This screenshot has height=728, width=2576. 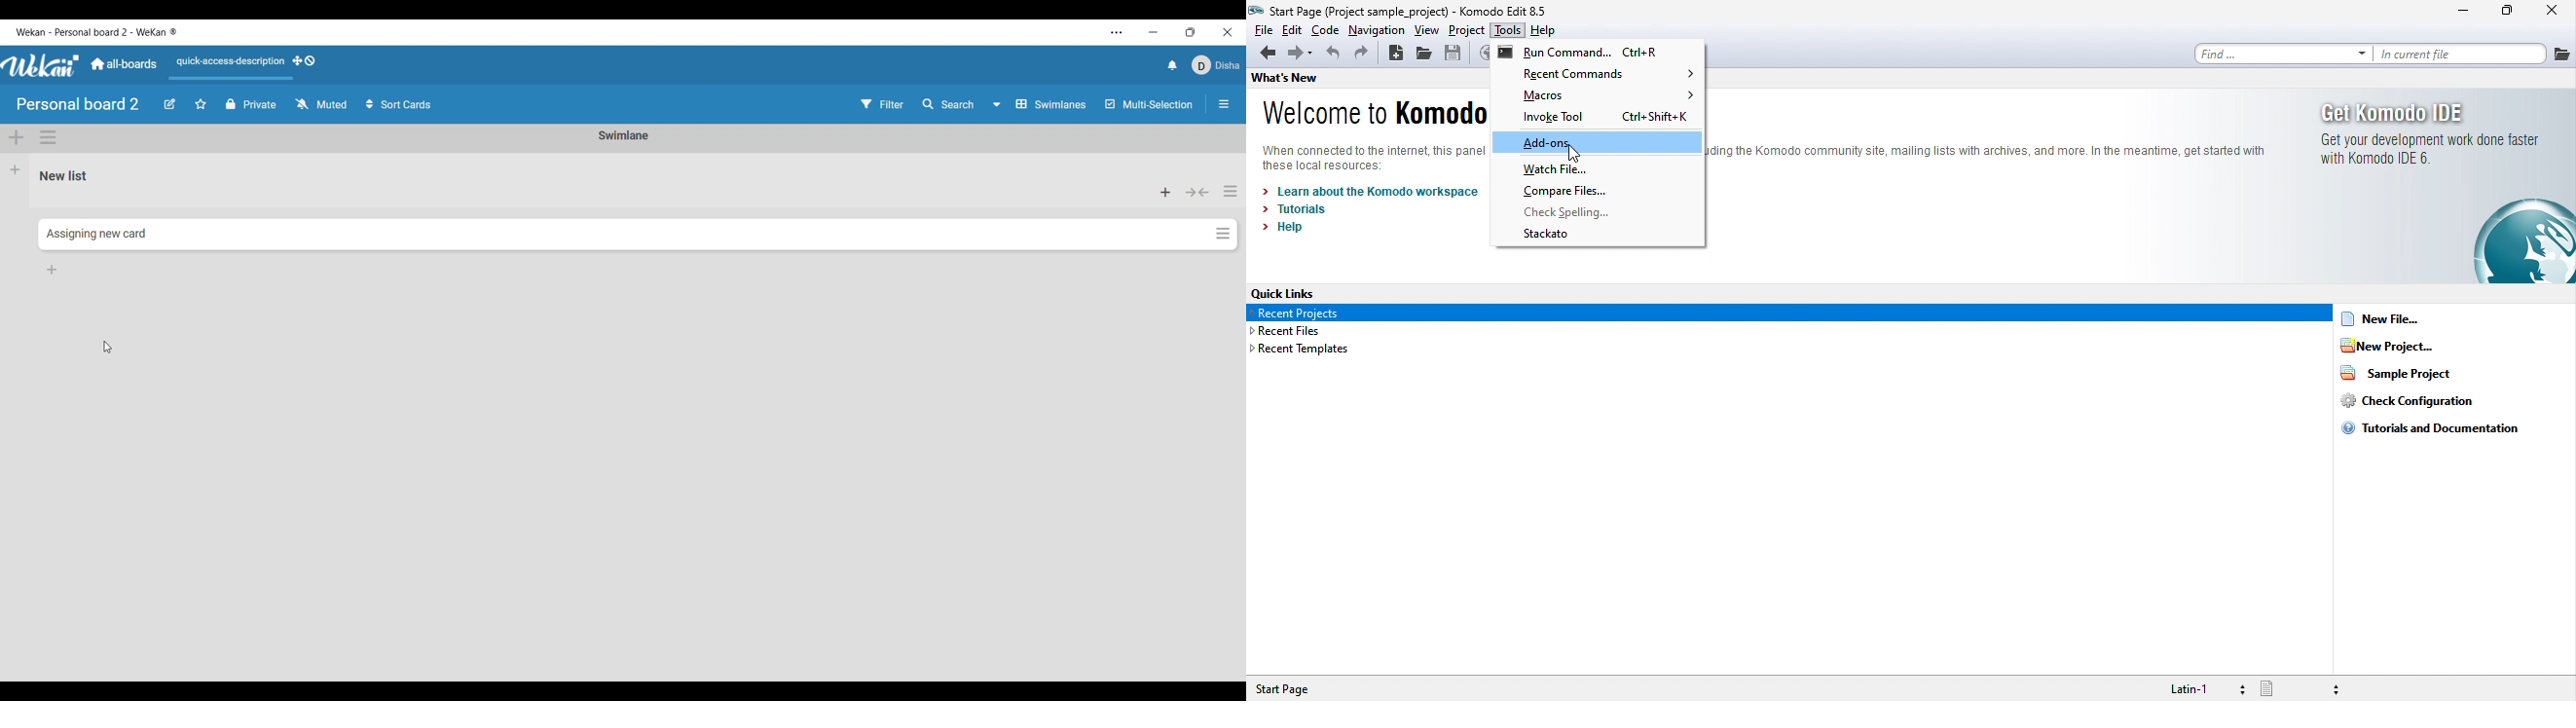 I want to click on compare file, so click(x=1569, y=191).